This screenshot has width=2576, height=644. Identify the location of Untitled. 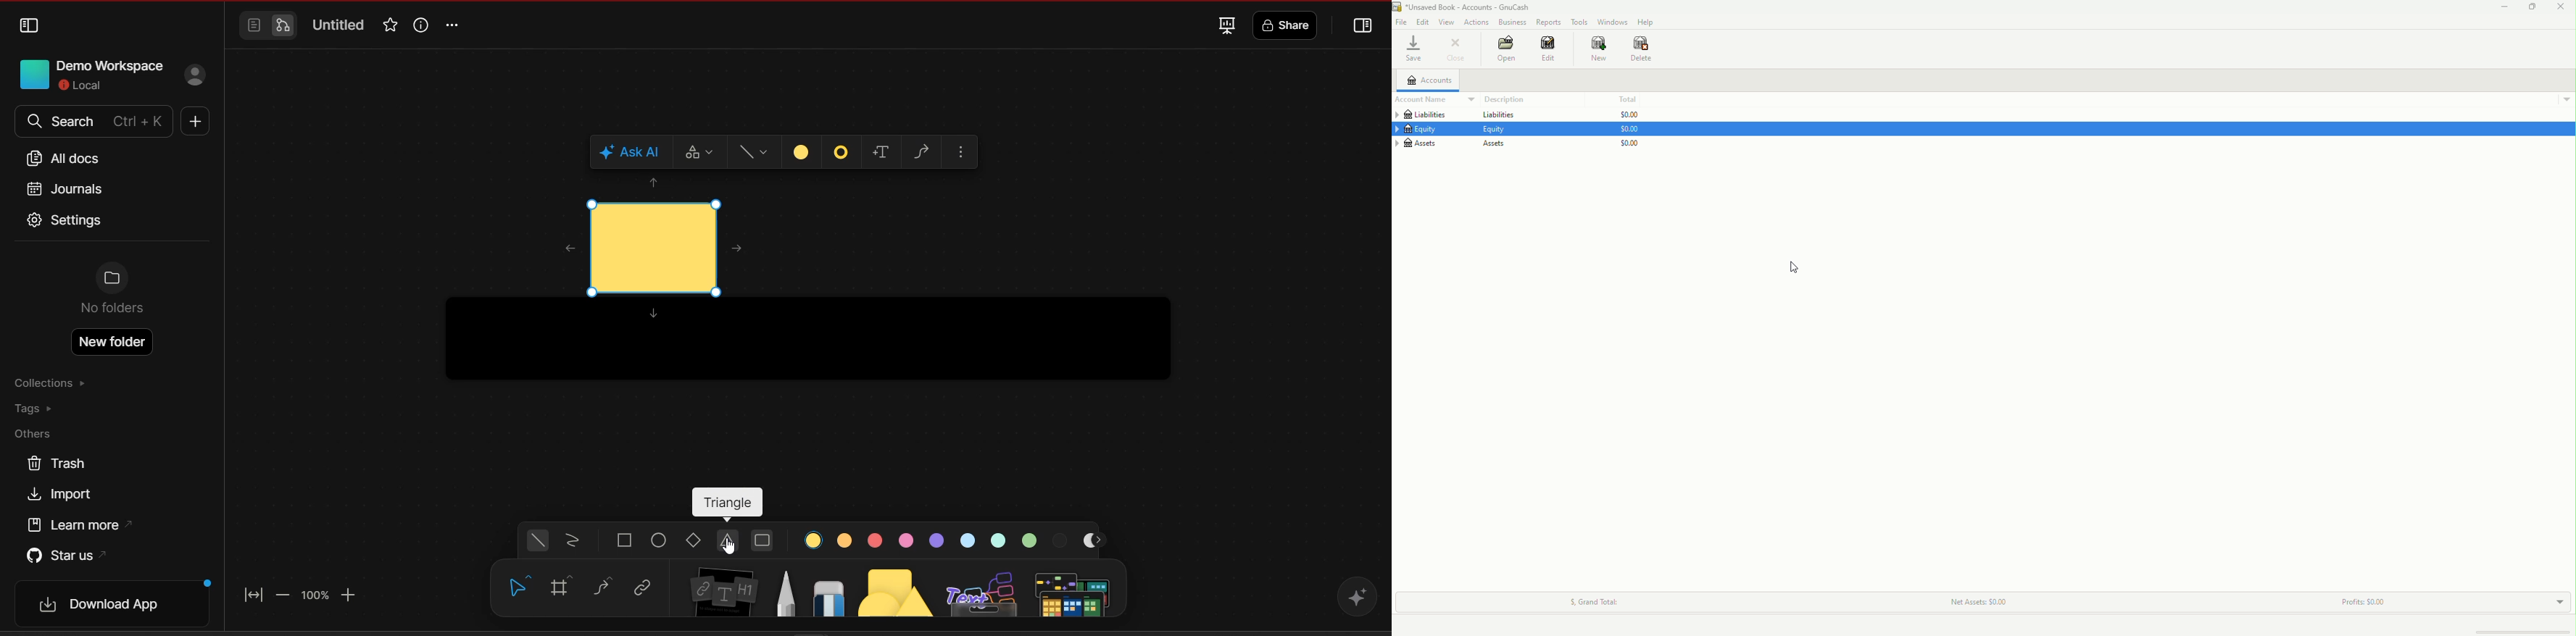
(339, 26).